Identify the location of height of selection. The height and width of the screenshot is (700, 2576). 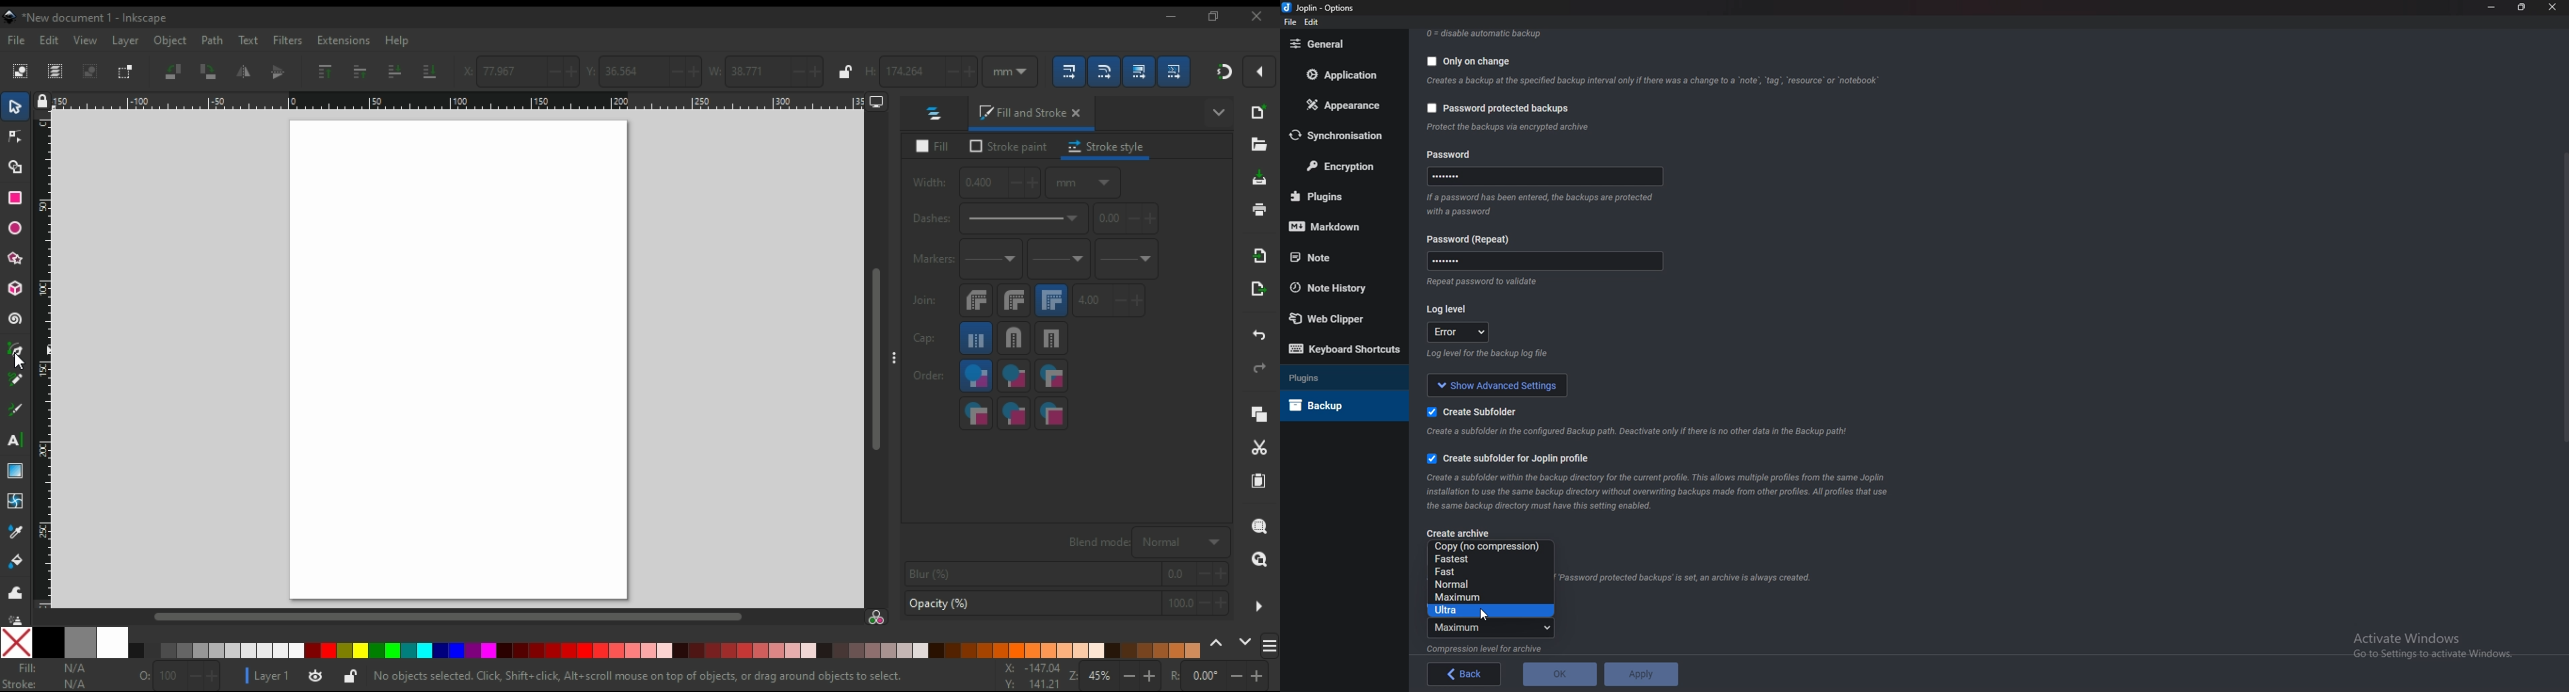
(923, 71).